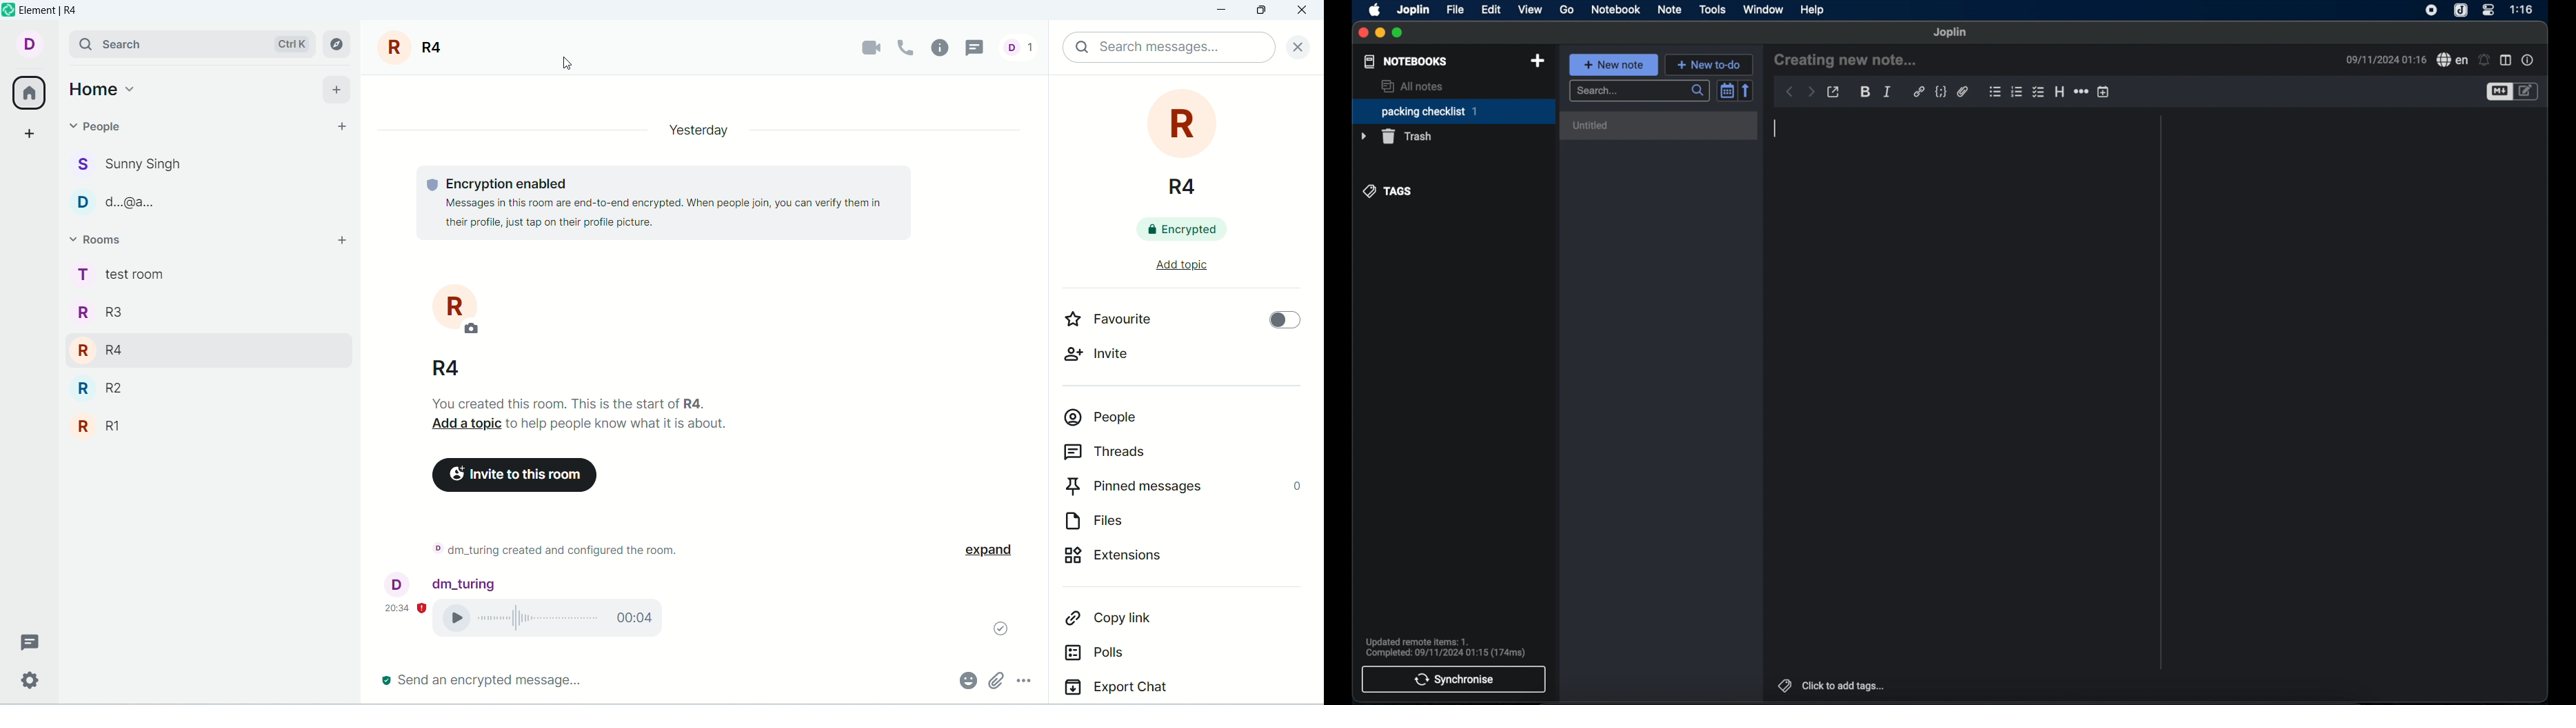 This screenshot has width=2576, height=728. I want to click on forward, so click(1811, 91).